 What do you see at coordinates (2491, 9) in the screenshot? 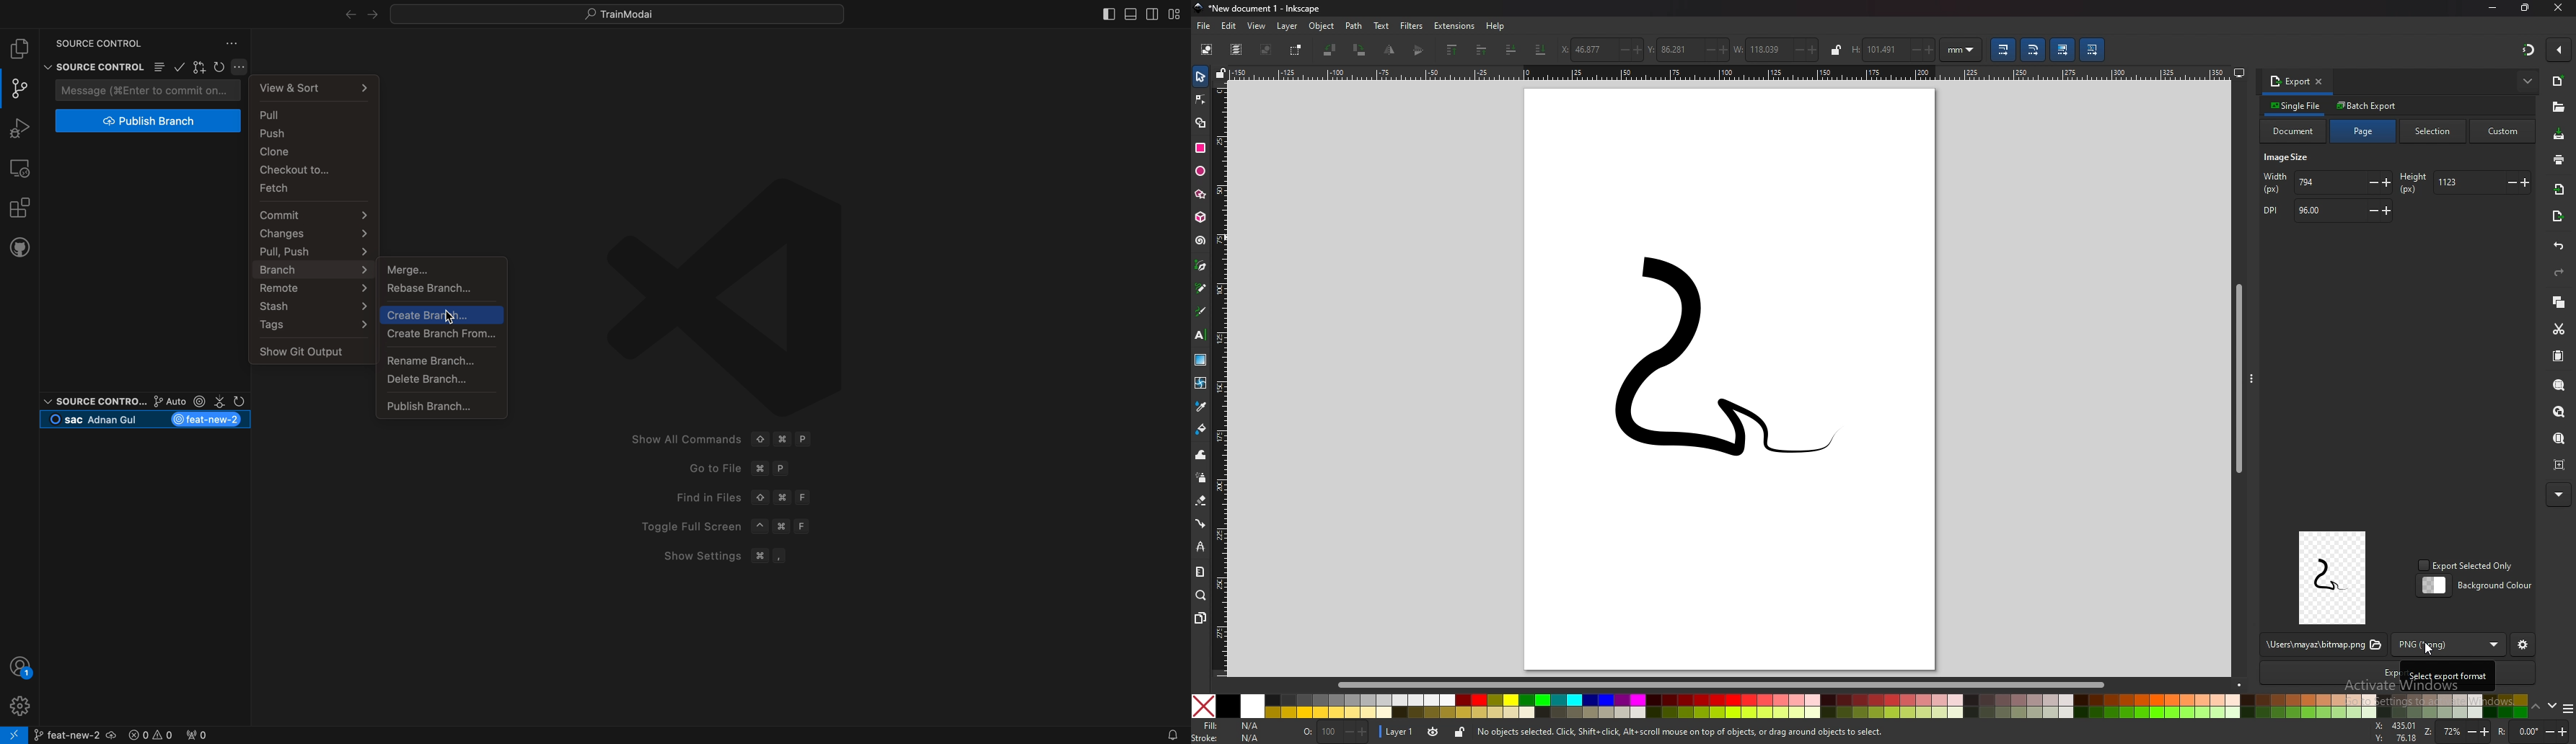
I see `minimize` at bounding box center [2491, 9].